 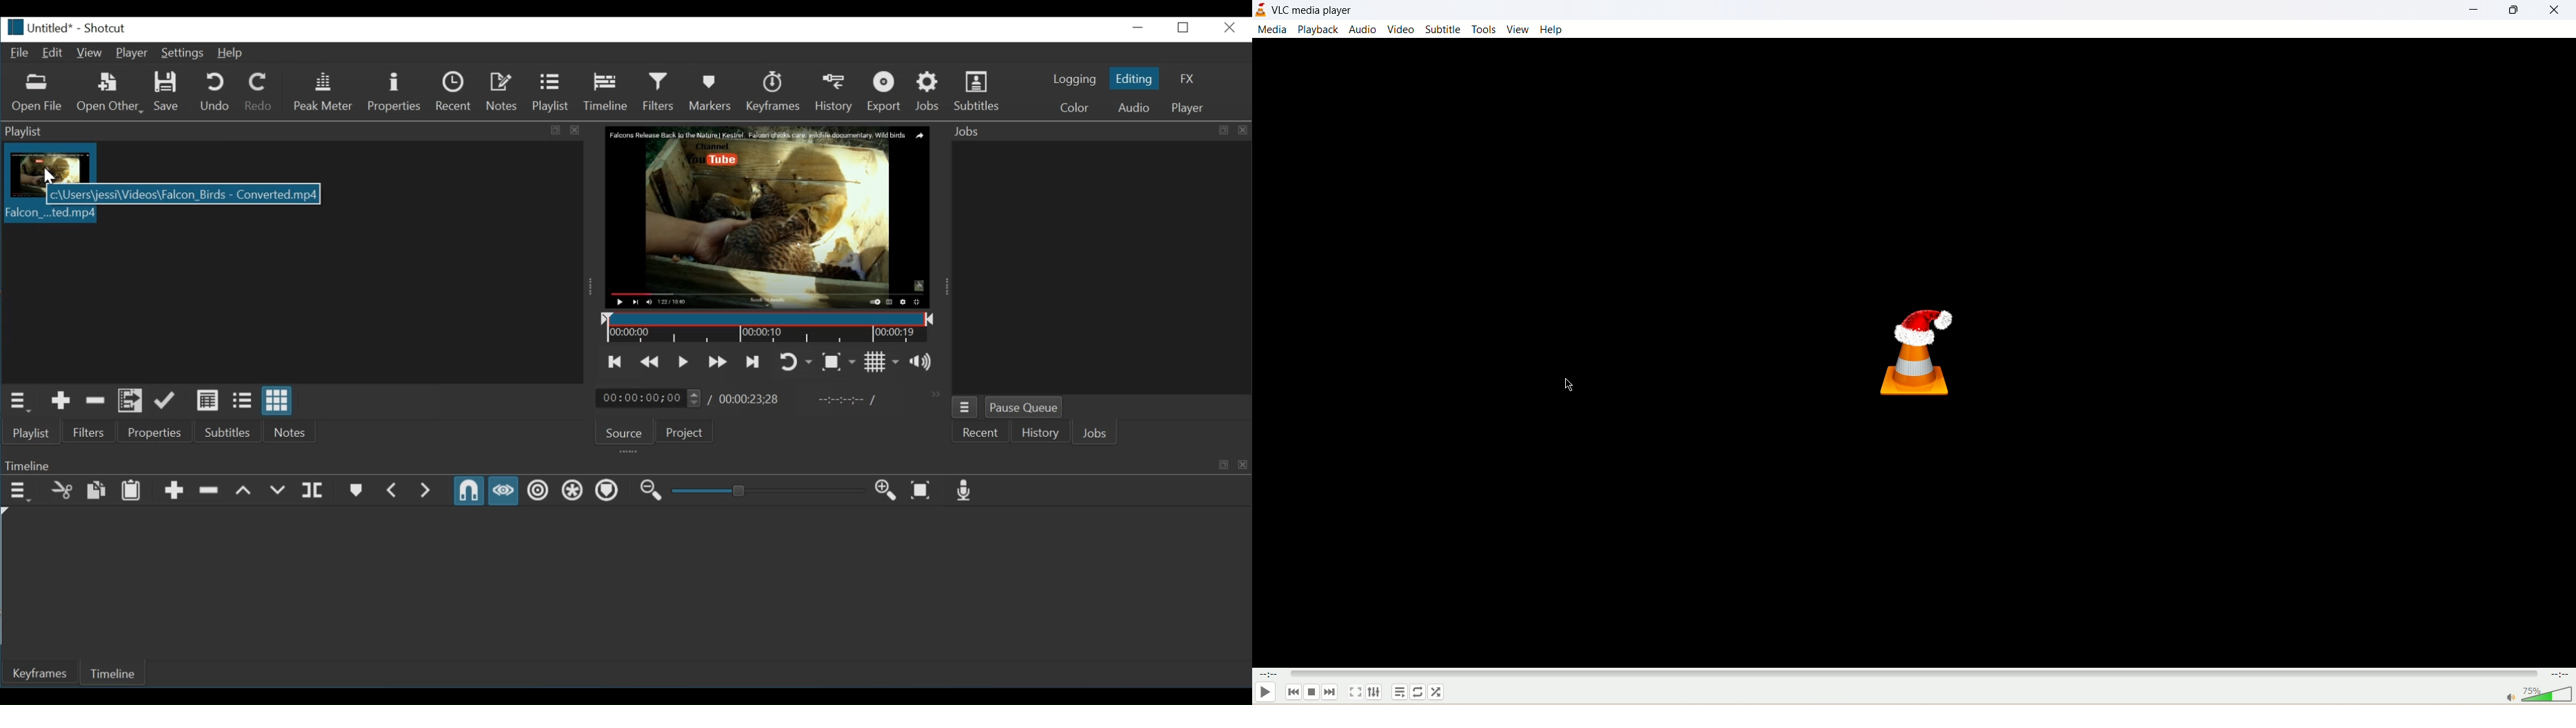 What do you see at coordinates (1185, 27) in the screenshot?
I see `Restore` at bounding box center [1185, 27].